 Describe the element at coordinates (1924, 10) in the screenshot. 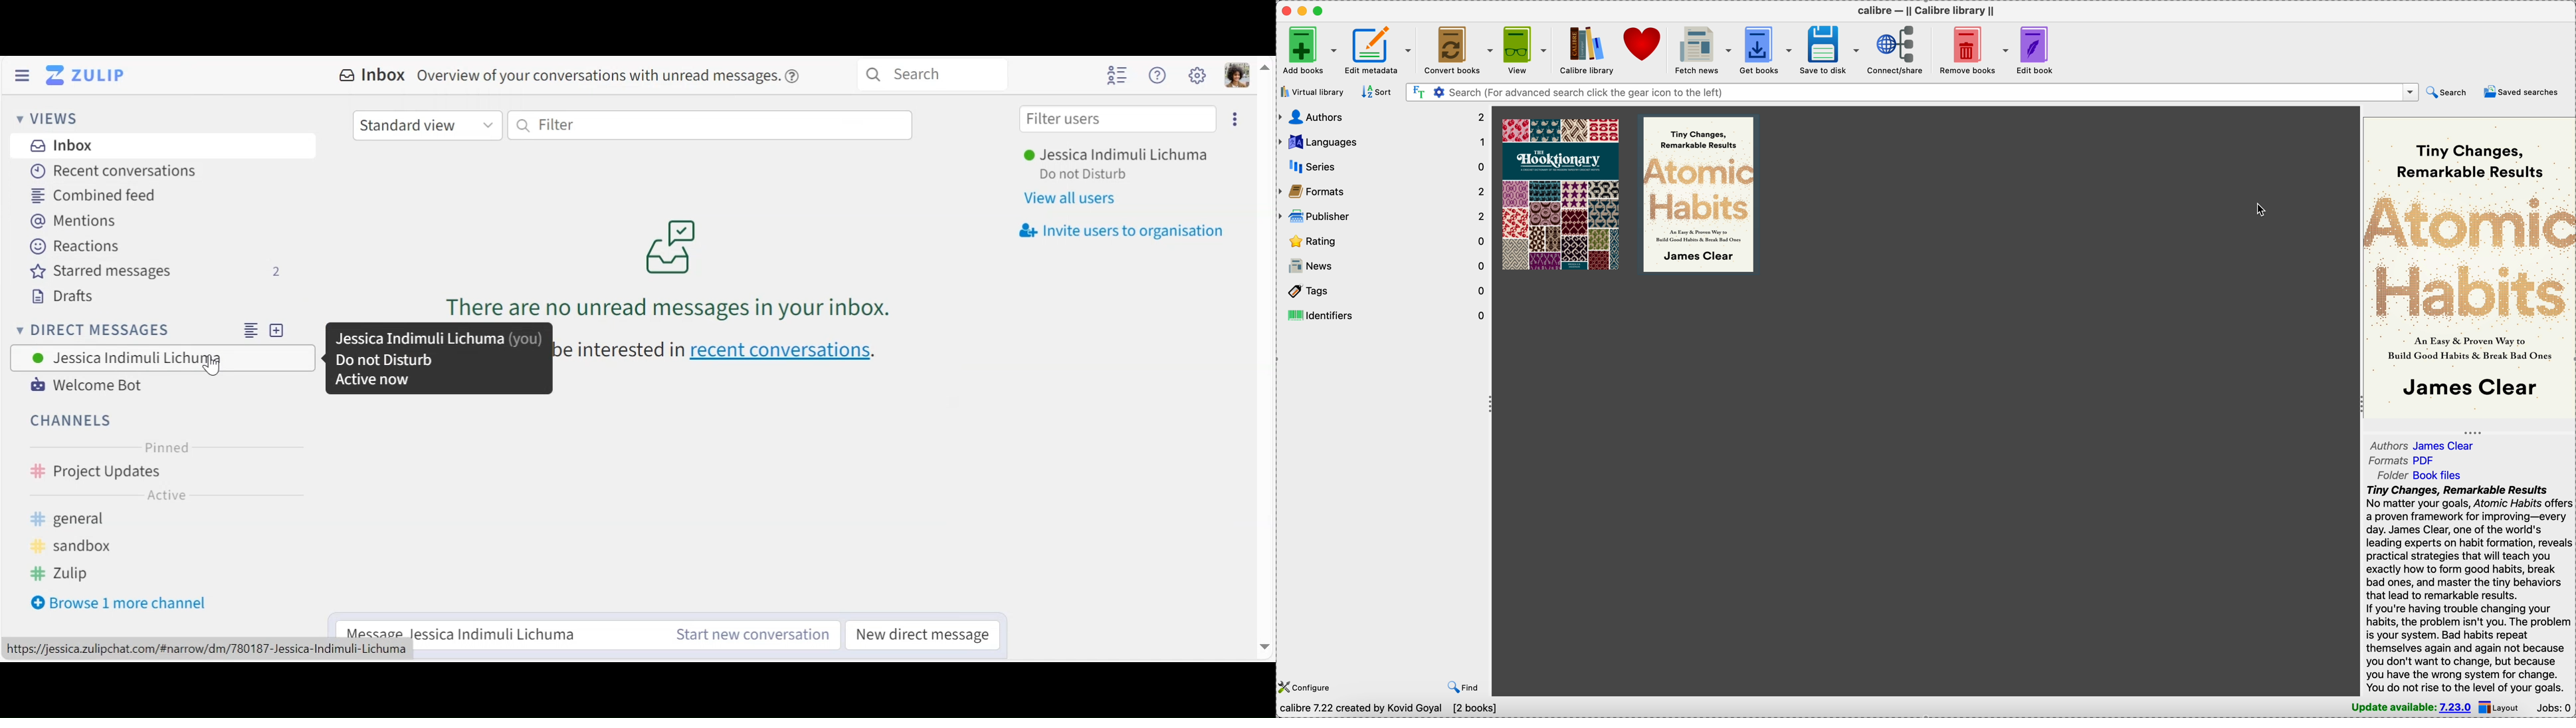

I see `Calibre - || calibre library ||` at that location.